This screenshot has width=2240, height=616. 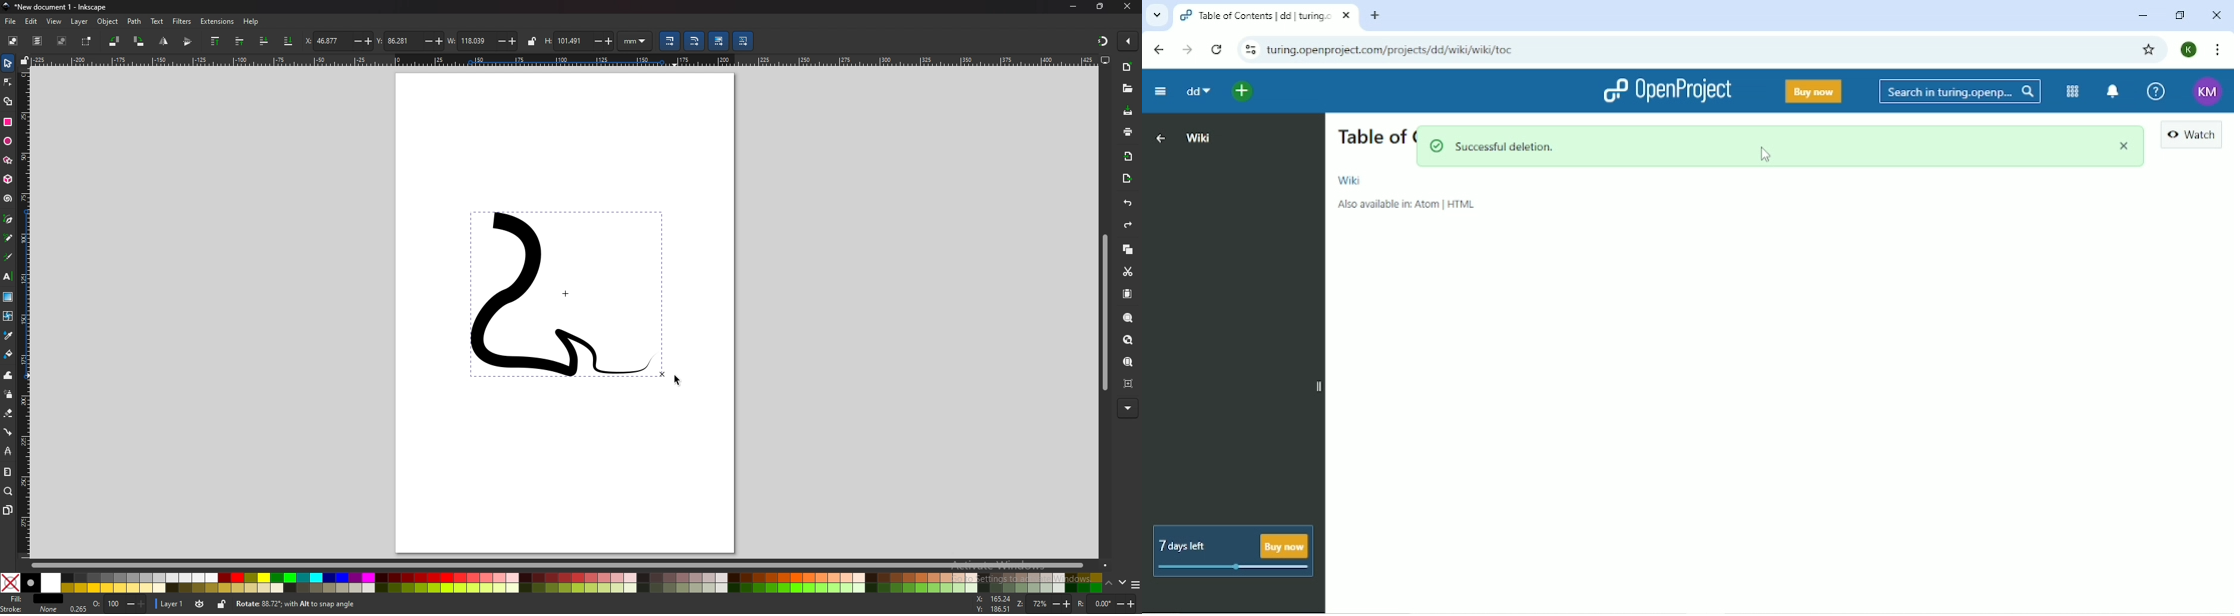 I want to click on Forward, so click(x=1187, y=50).